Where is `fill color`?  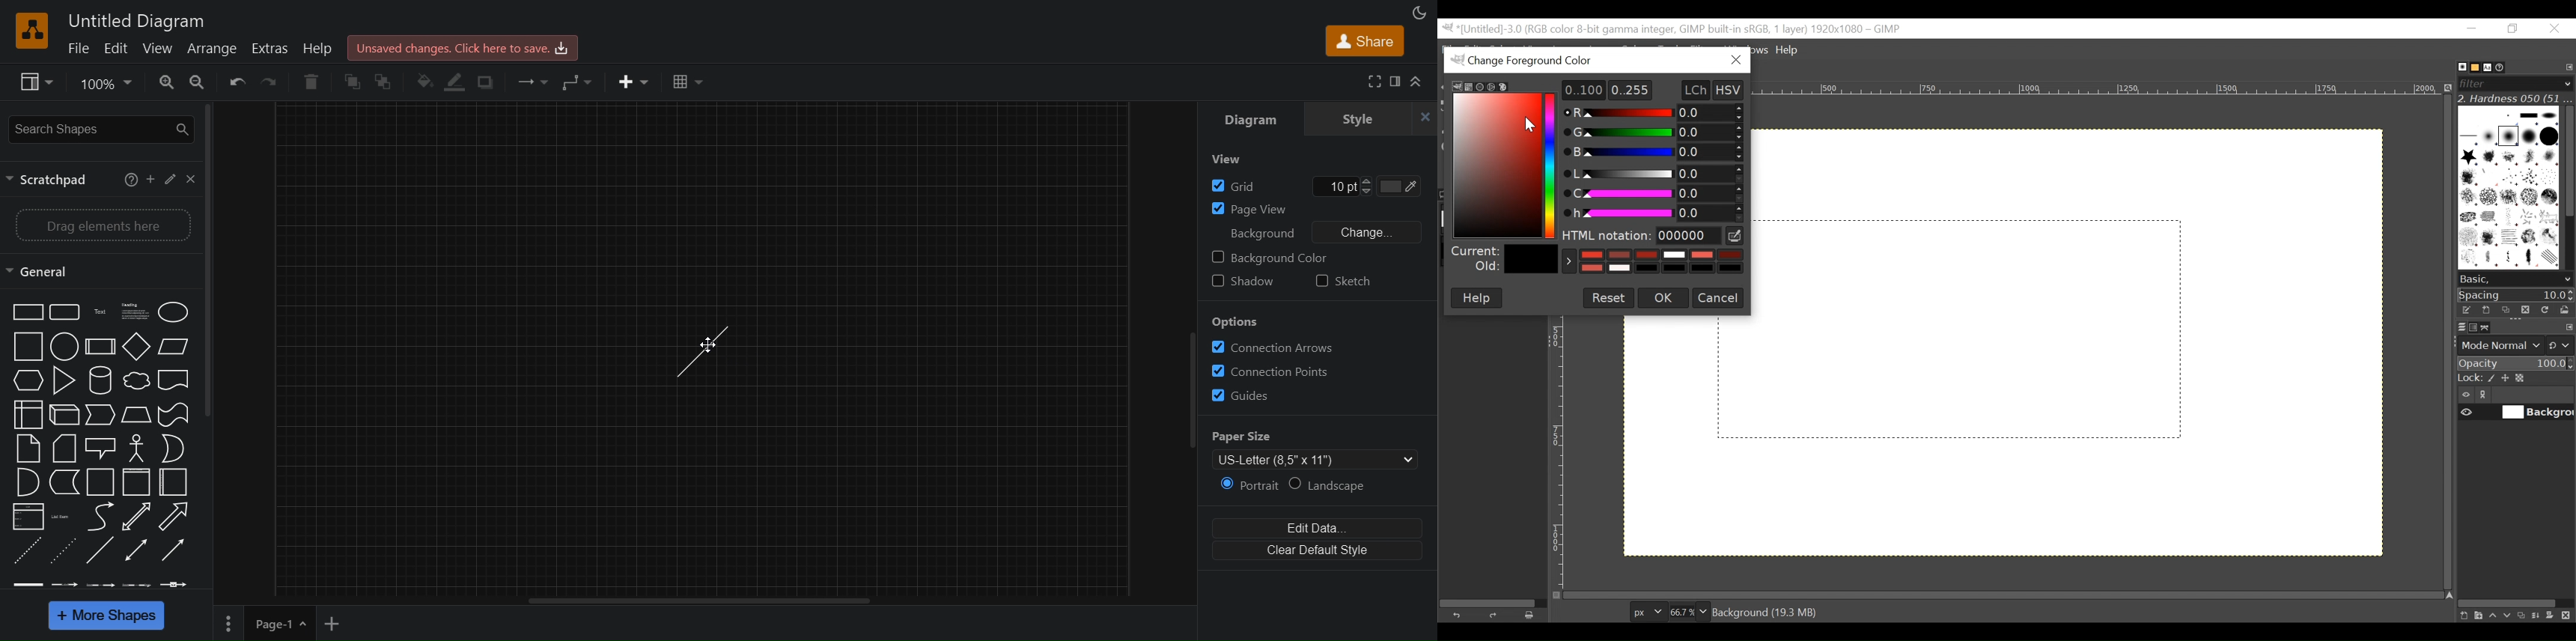
fill color is located at coordinates (421, 82).